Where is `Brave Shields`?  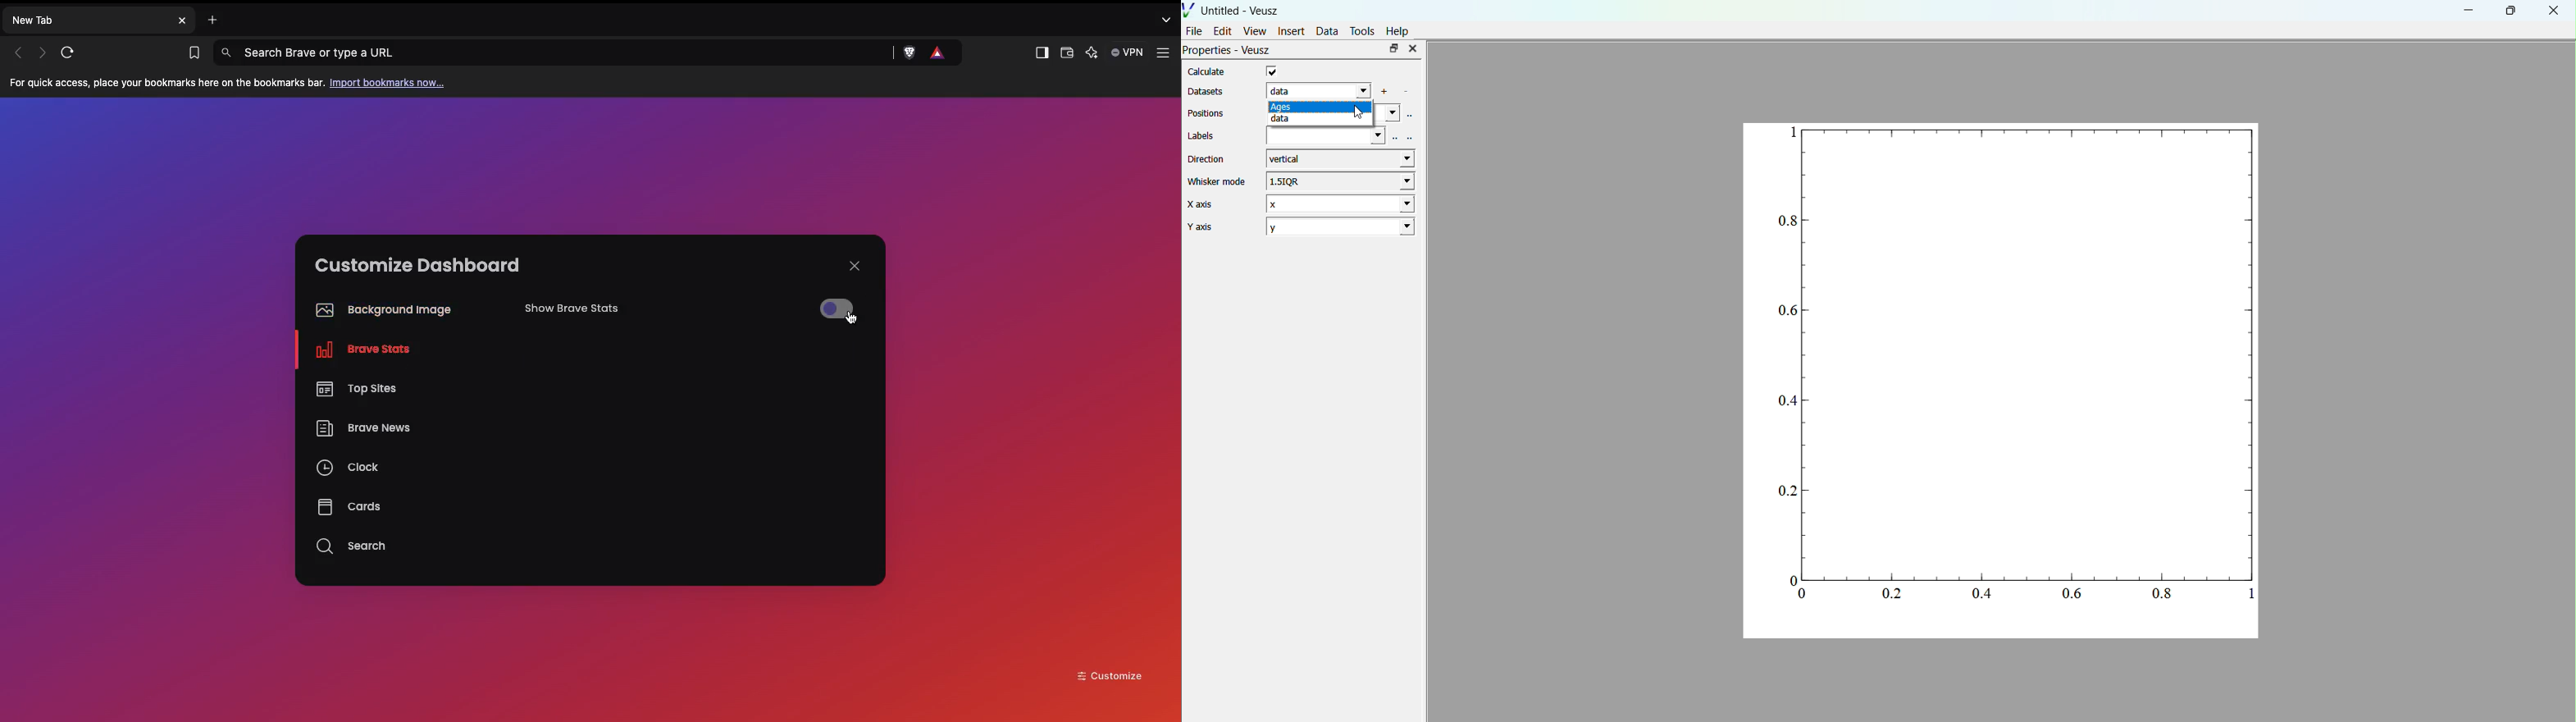
Brave Shields is located at coordinates (909, 53).